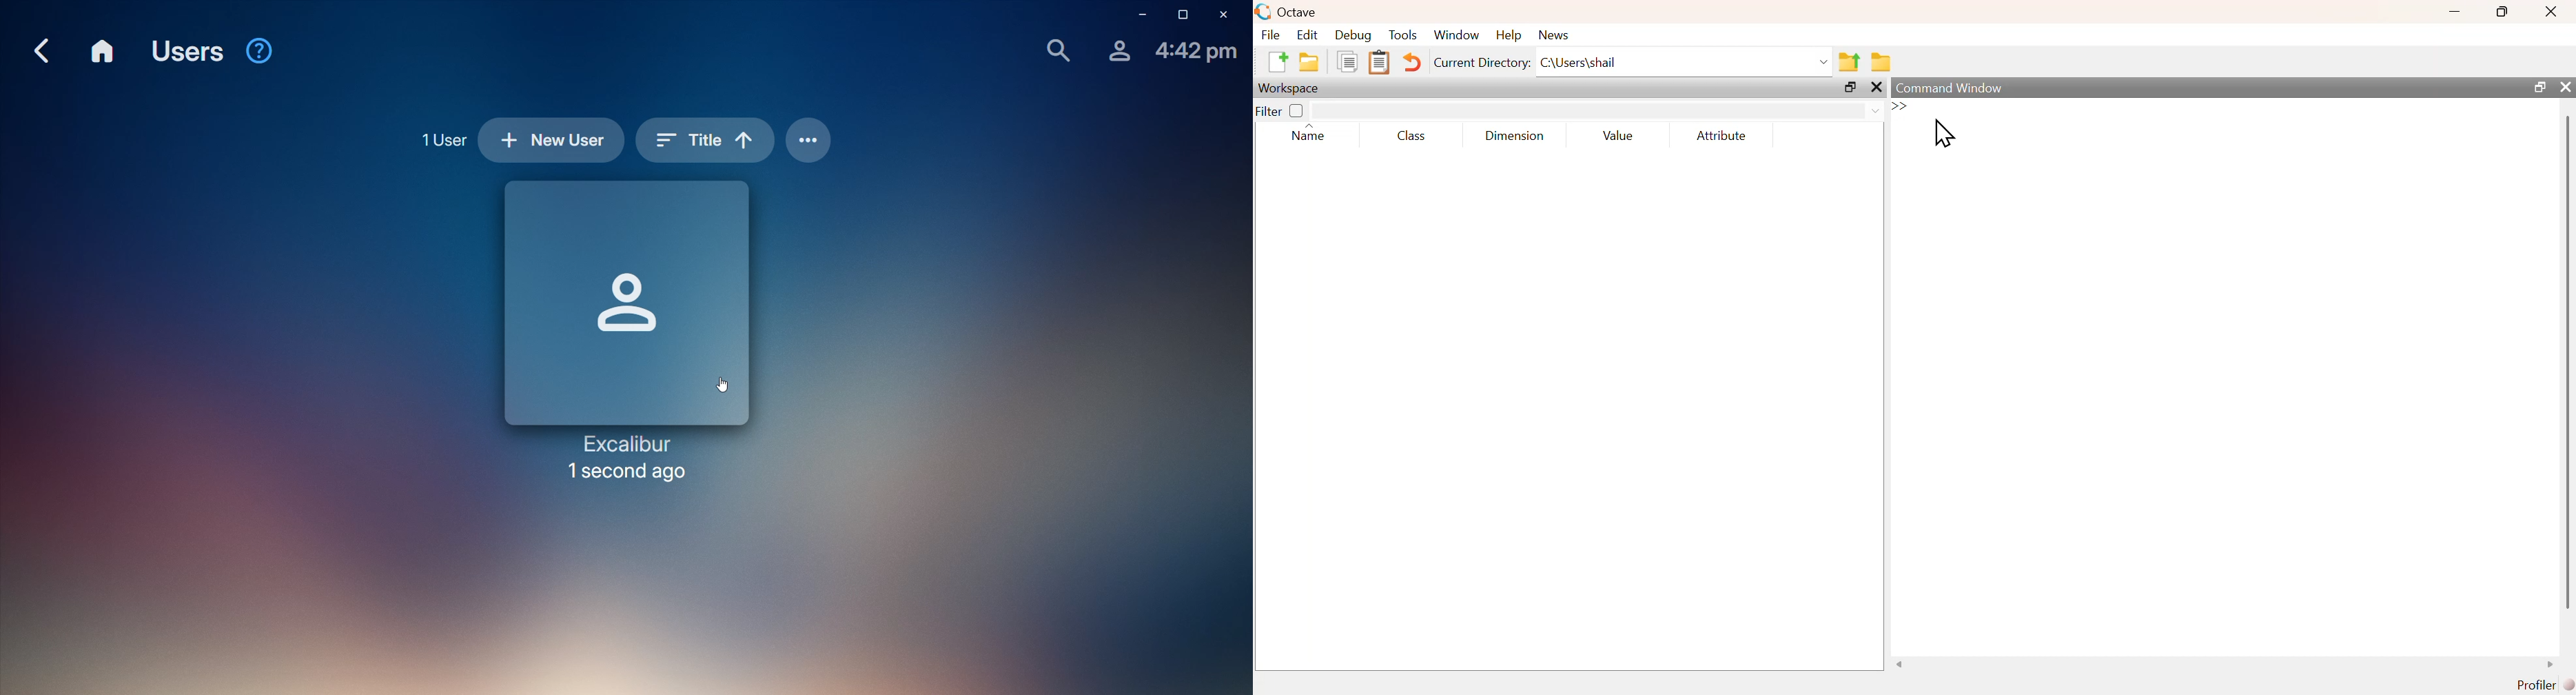 The image size is (2576, 700). I want to click on close, so click(2553, 11).